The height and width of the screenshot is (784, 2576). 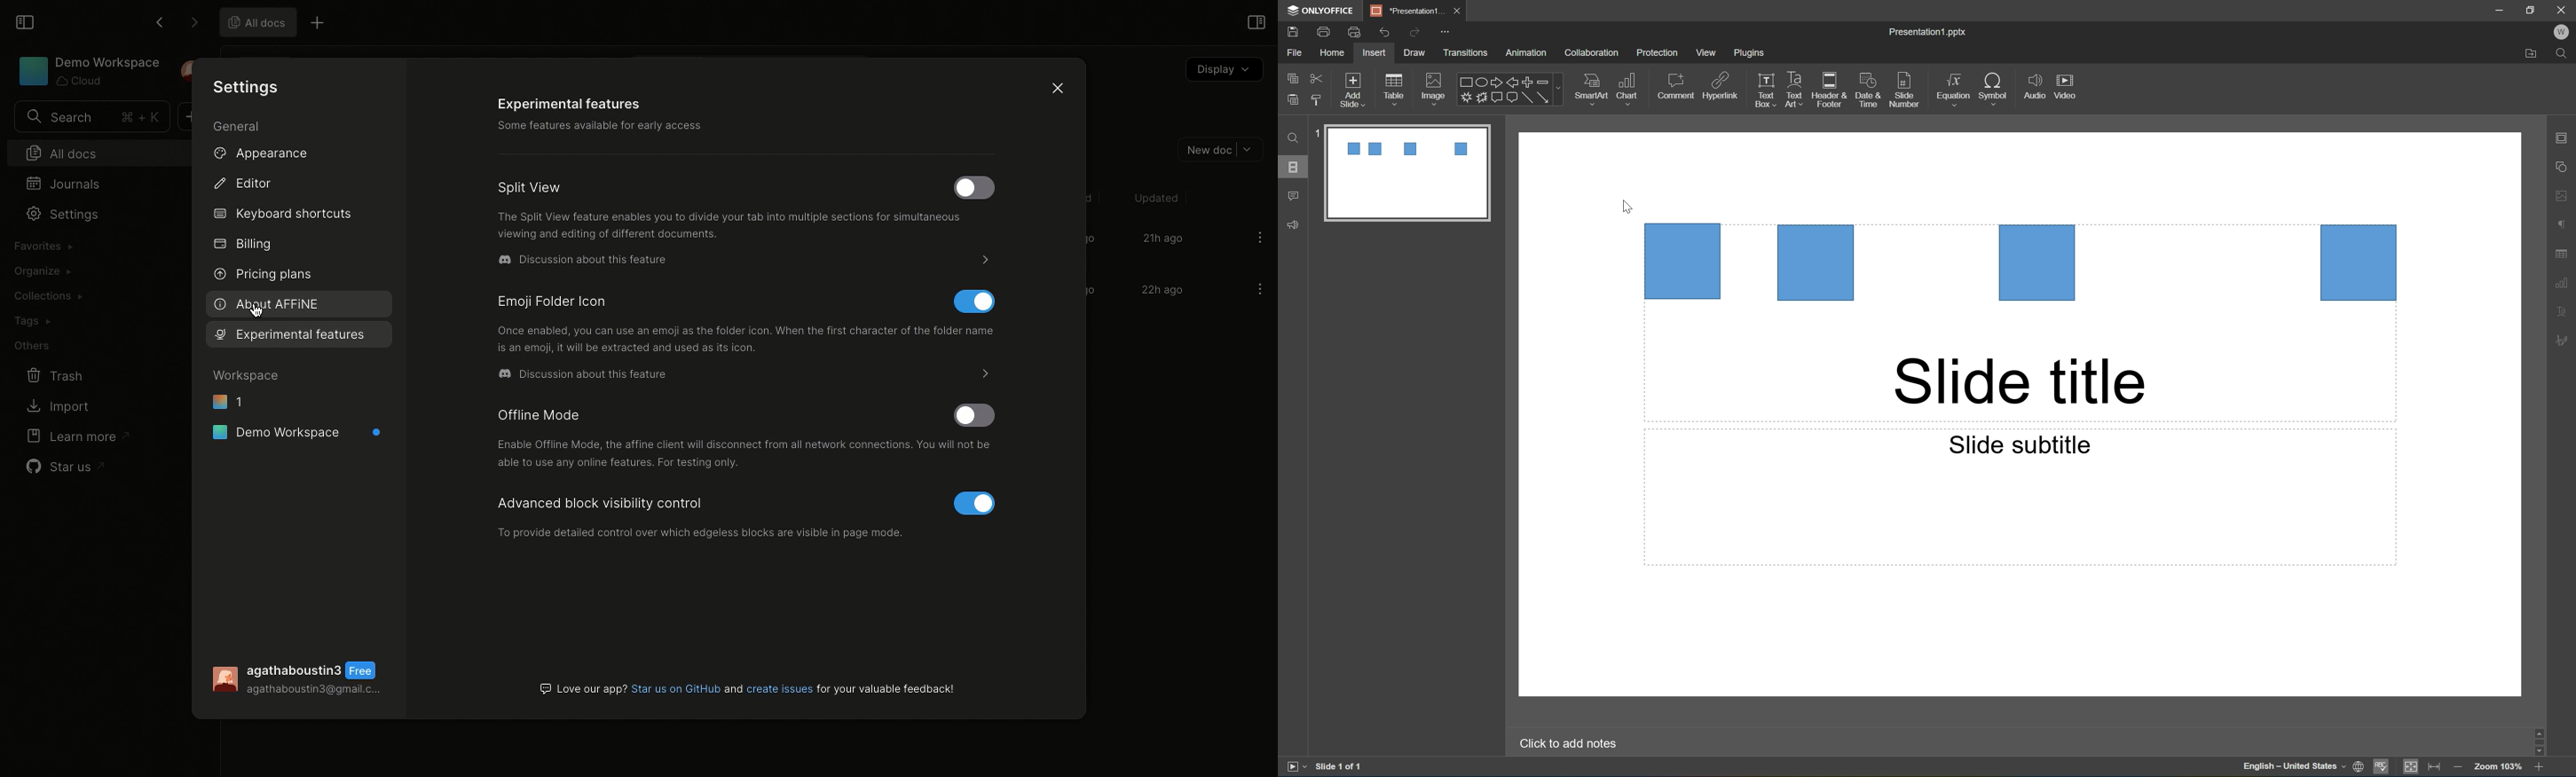 What do you see at coordinates (2383, 767) in the screenshot?
I see `spell checking` at bounding box center [2383, 767].